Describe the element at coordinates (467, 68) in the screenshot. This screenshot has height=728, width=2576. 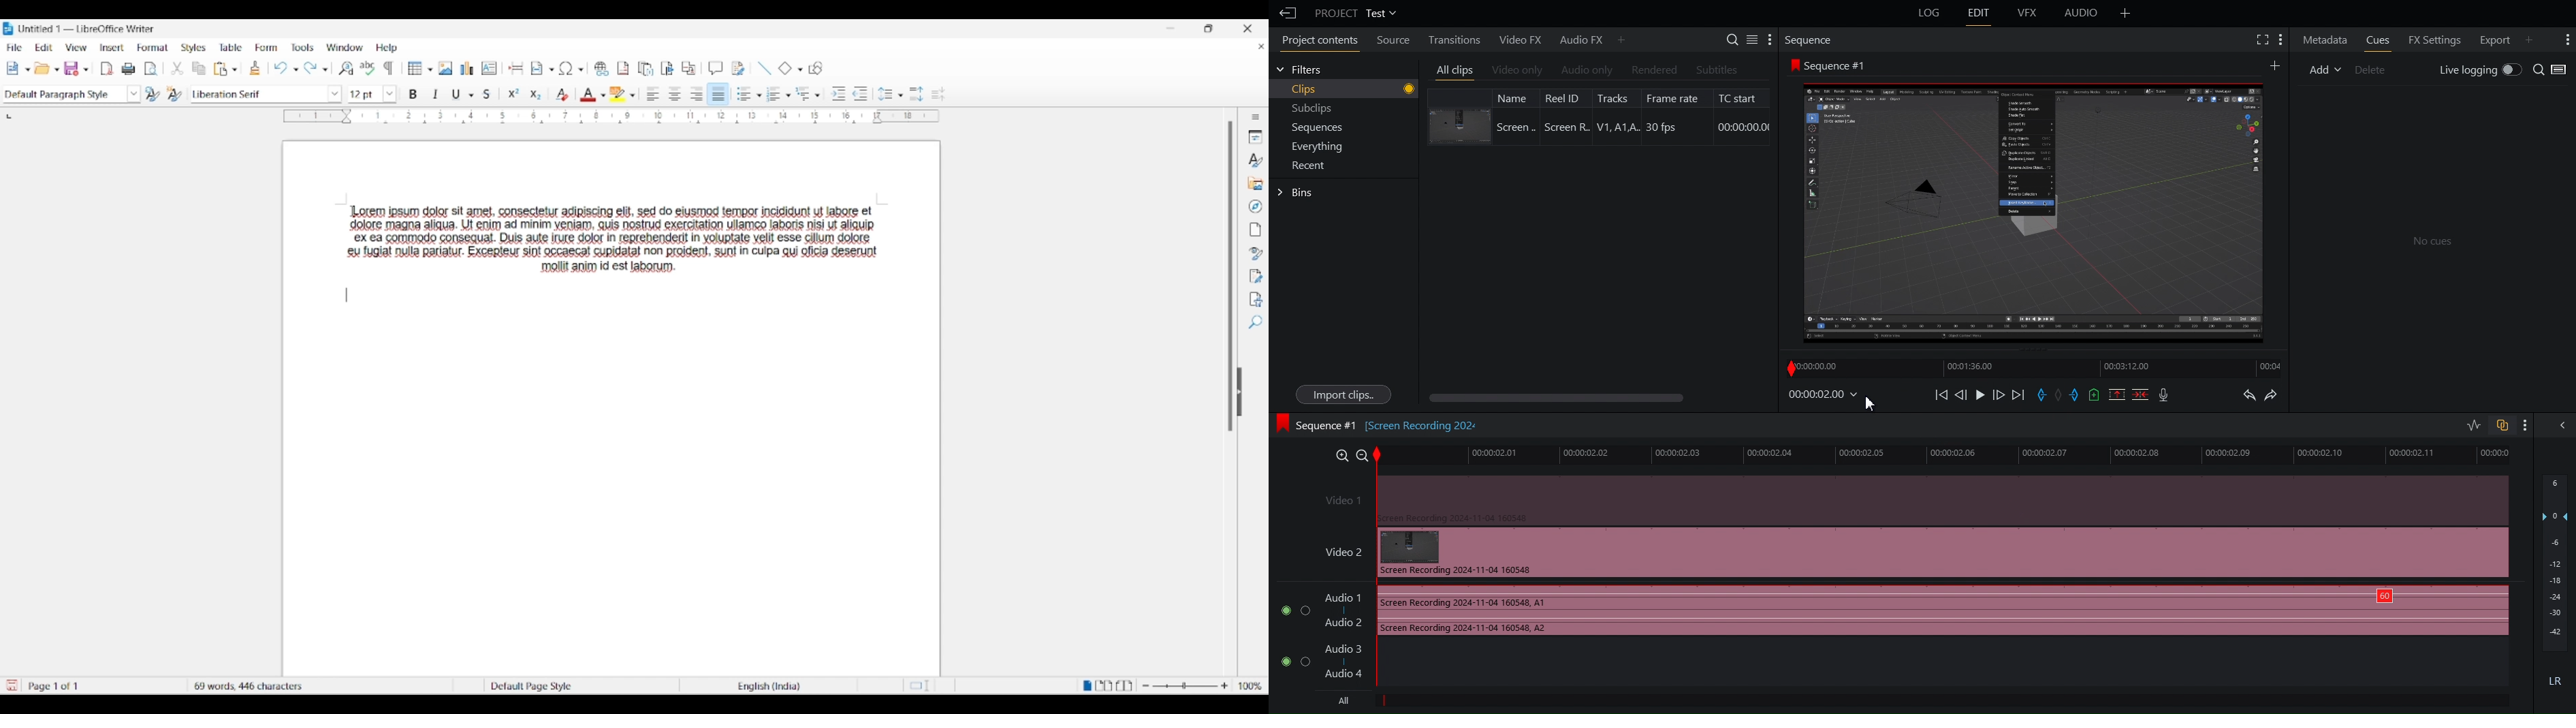
I see `Insert chart` at that location.